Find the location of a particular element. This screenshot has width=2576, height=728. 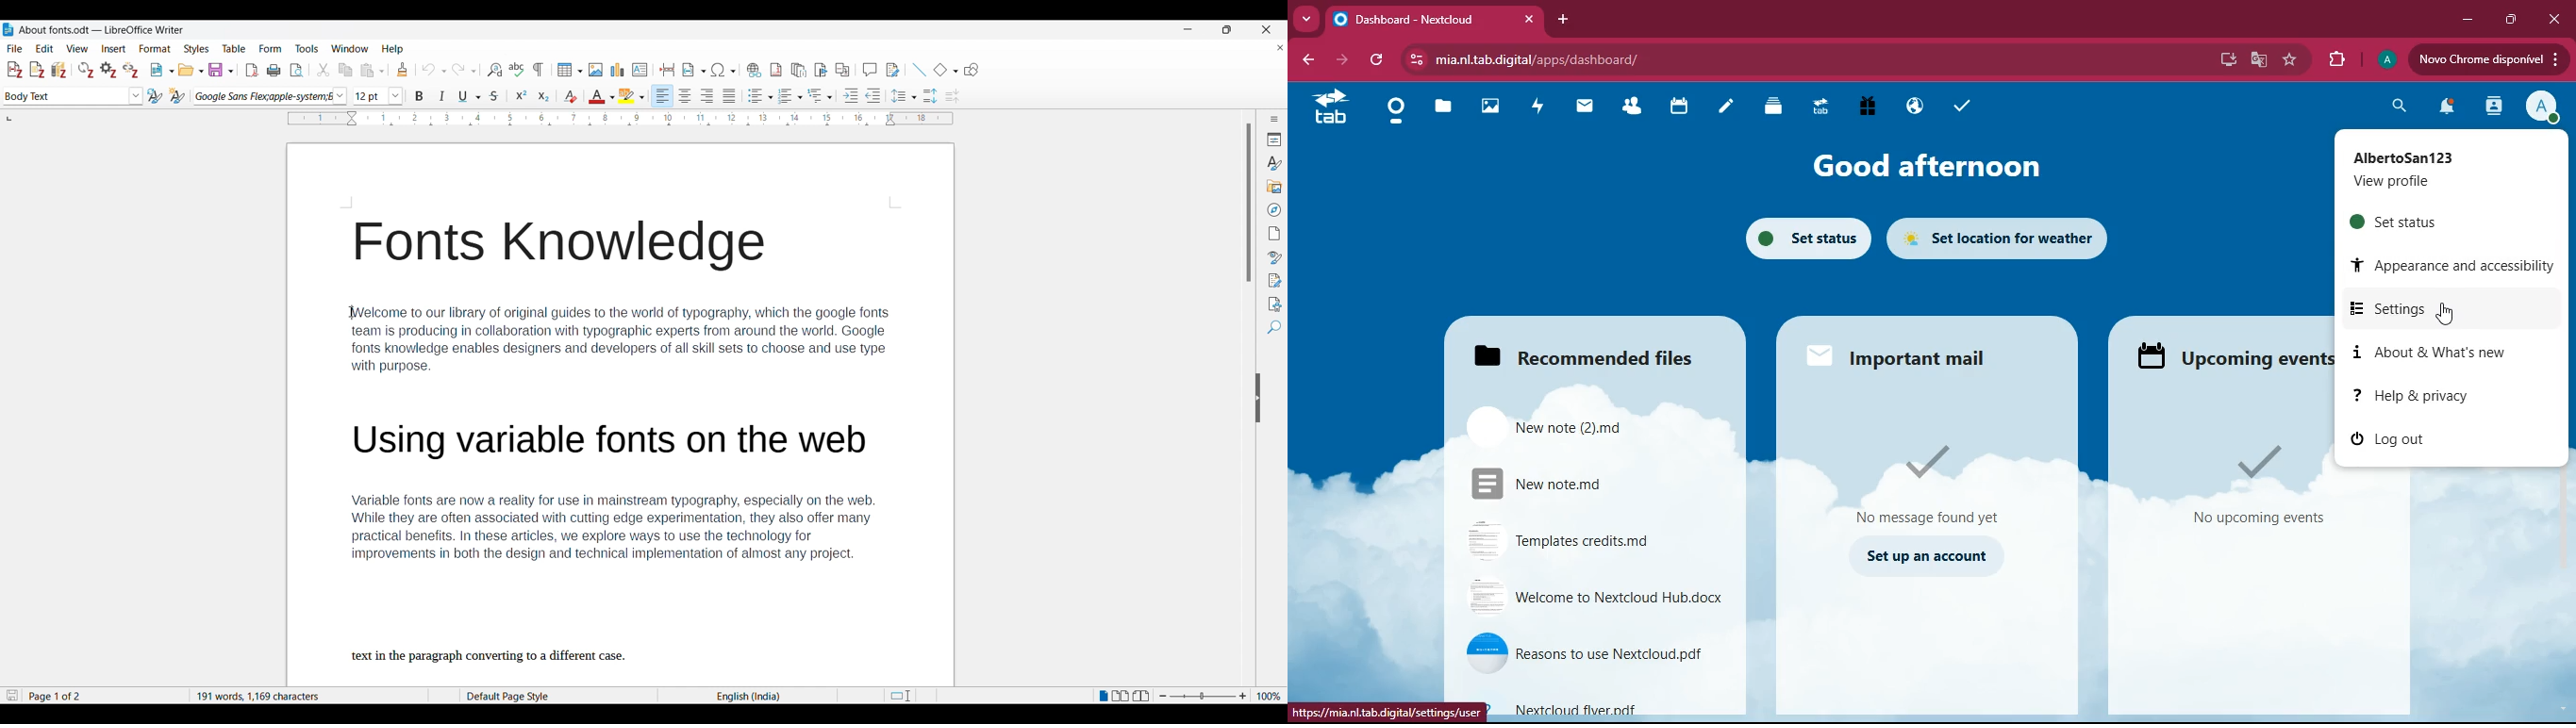

Multiple page view is located at coordinates (1121, 696).